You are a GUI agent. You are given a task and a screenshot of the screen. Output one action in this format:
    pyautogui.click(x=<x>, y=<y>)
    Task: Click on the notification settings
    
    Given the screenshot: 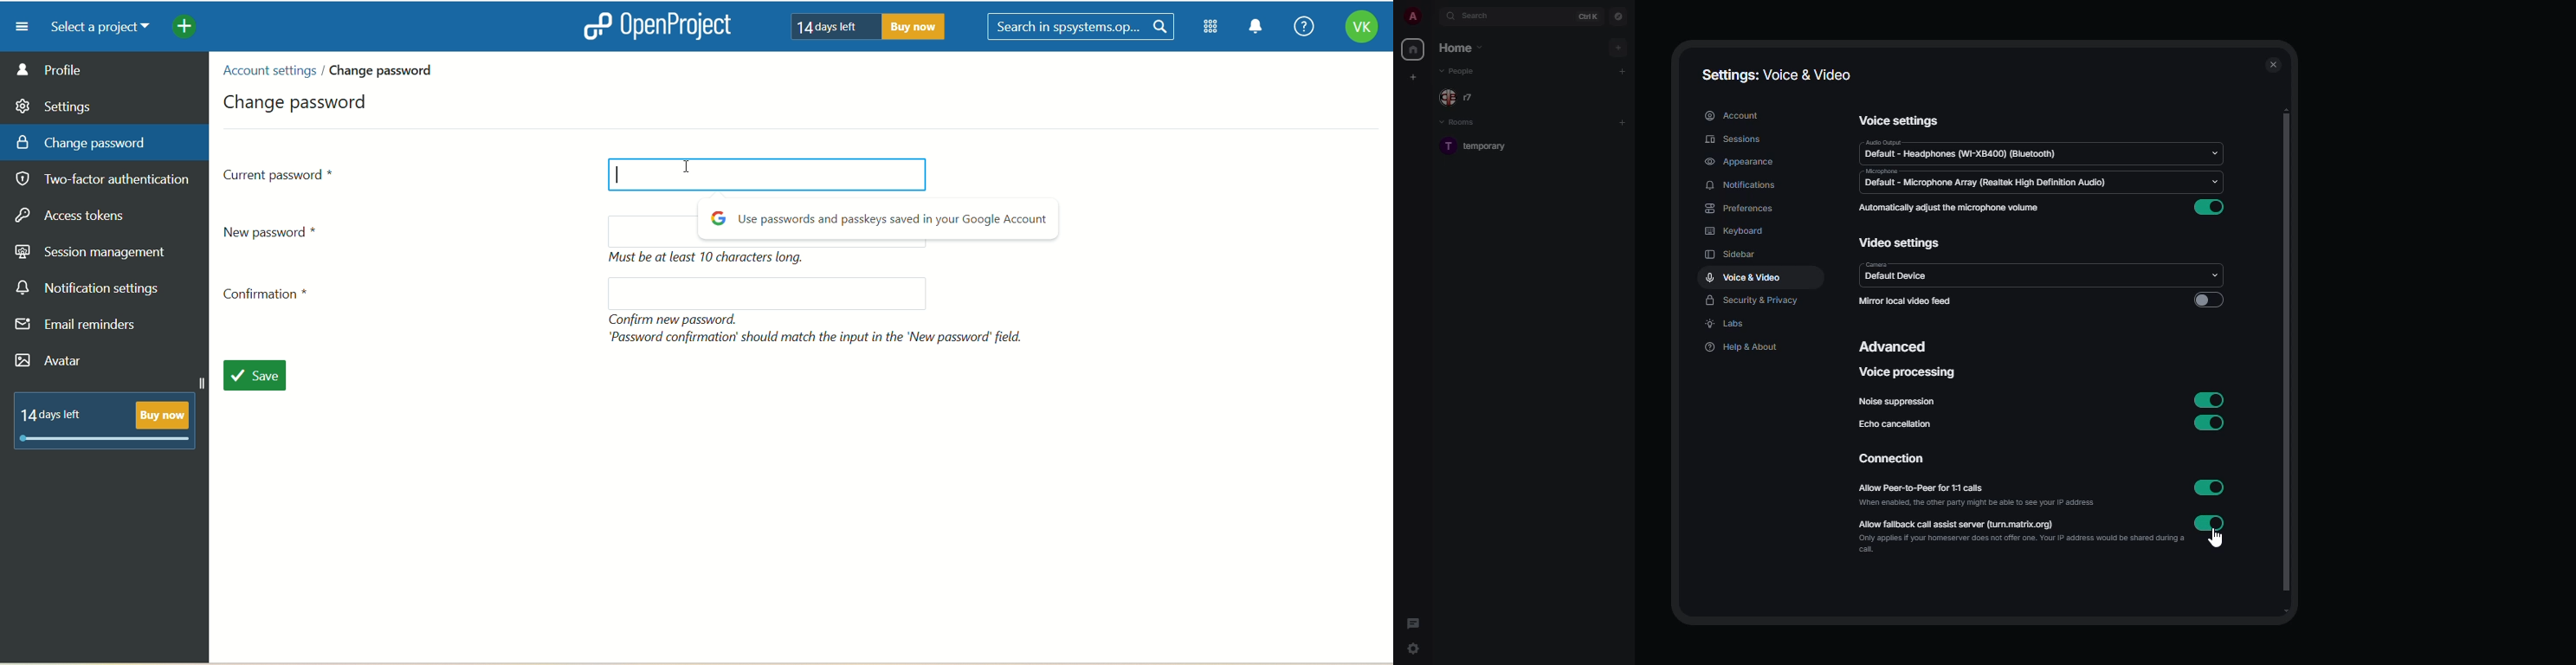 What is the action you would take?
    pyautogui.click(x=88, y=288)
    